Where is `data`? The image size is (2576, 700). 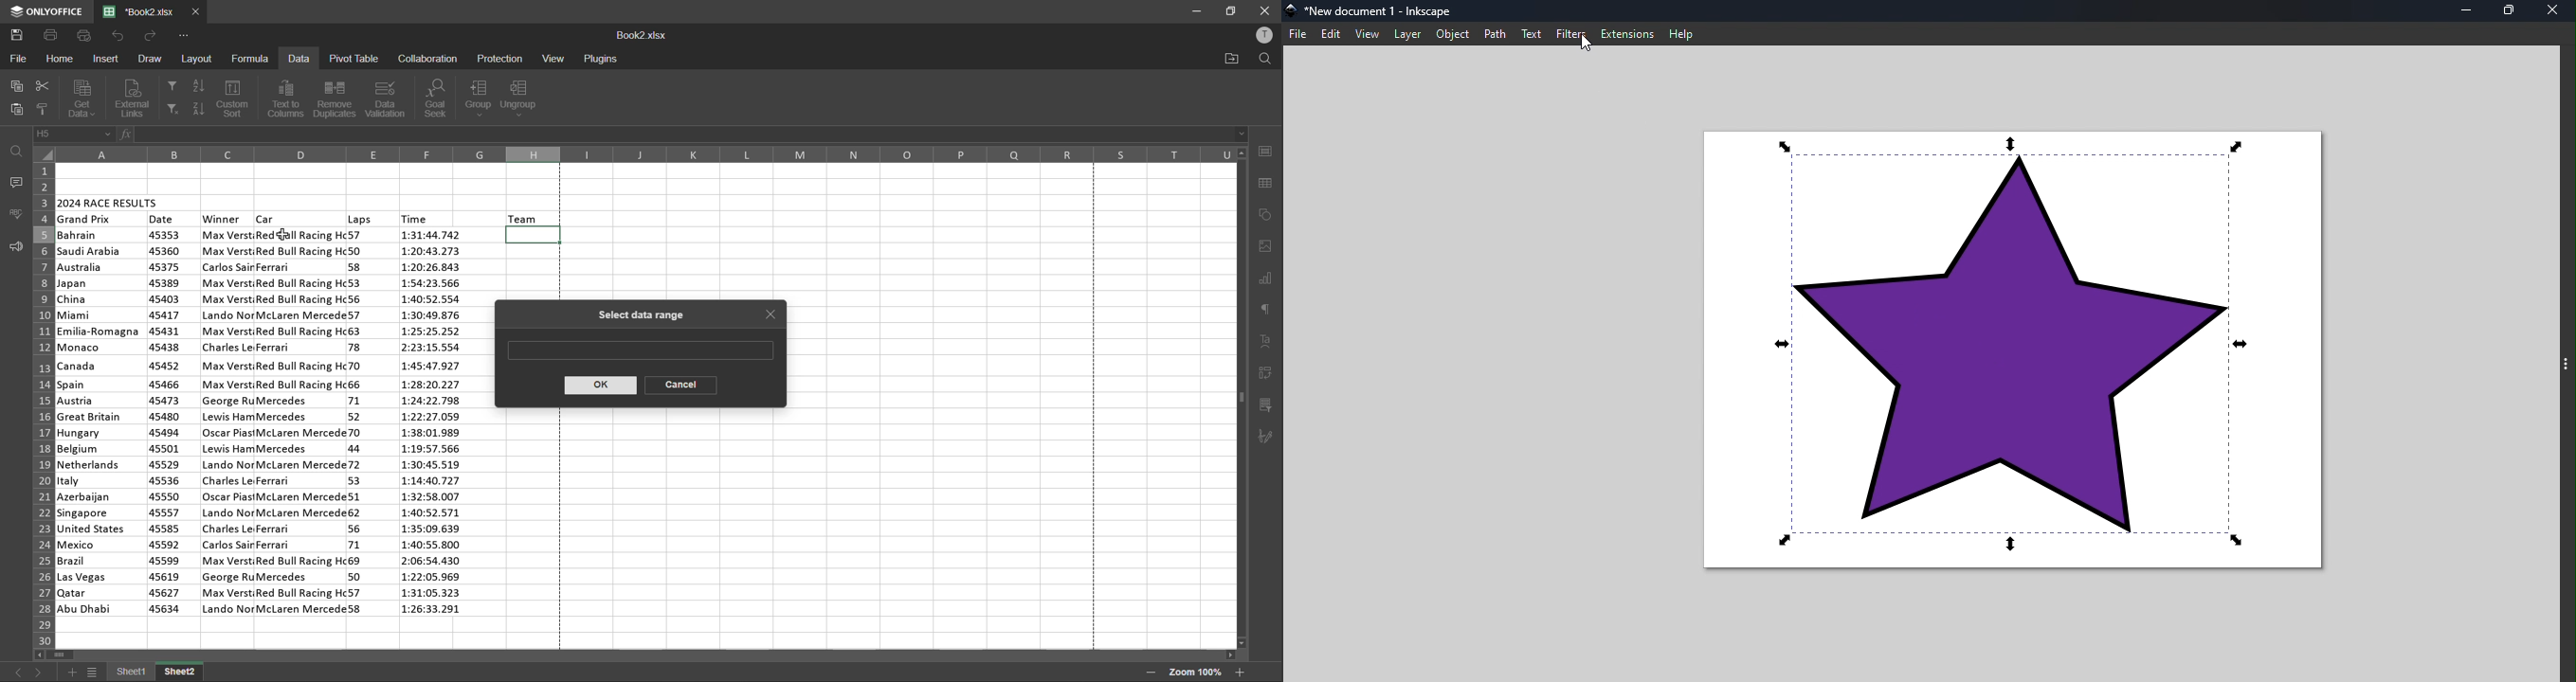
data is located at coordinates (298, 60).